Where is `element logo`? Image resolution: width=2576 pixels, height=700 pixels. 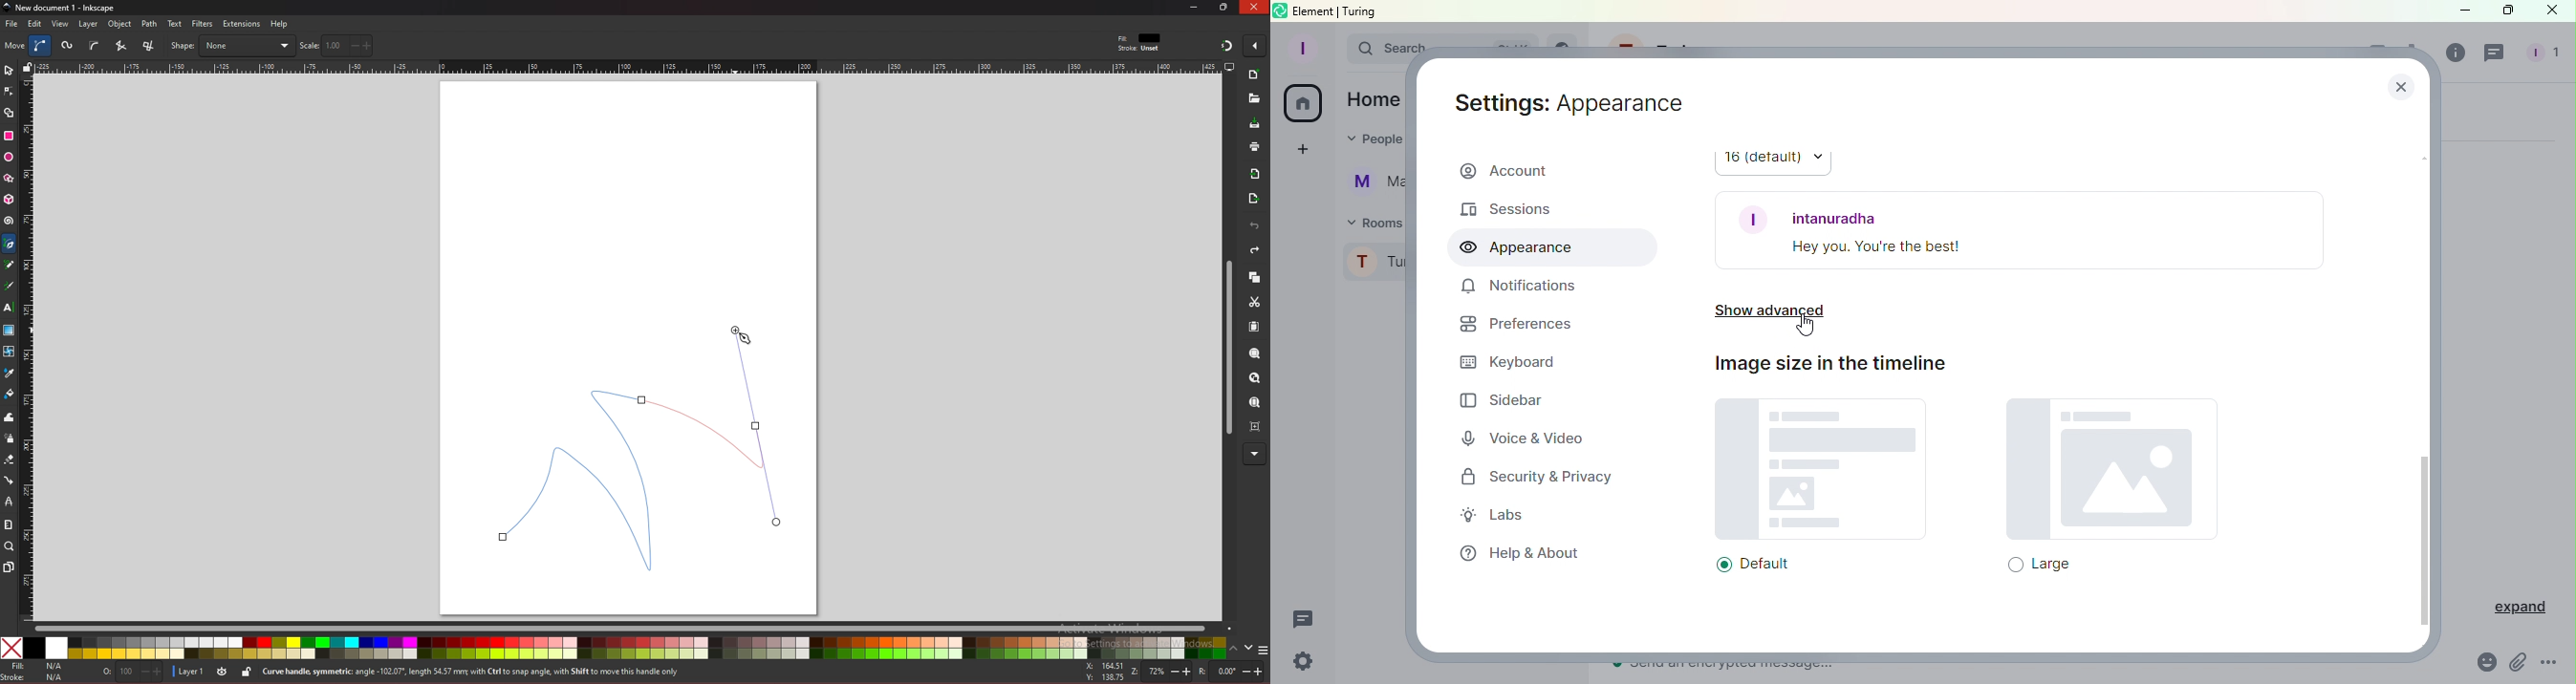
element logo is located at coordinates (1281, 11).